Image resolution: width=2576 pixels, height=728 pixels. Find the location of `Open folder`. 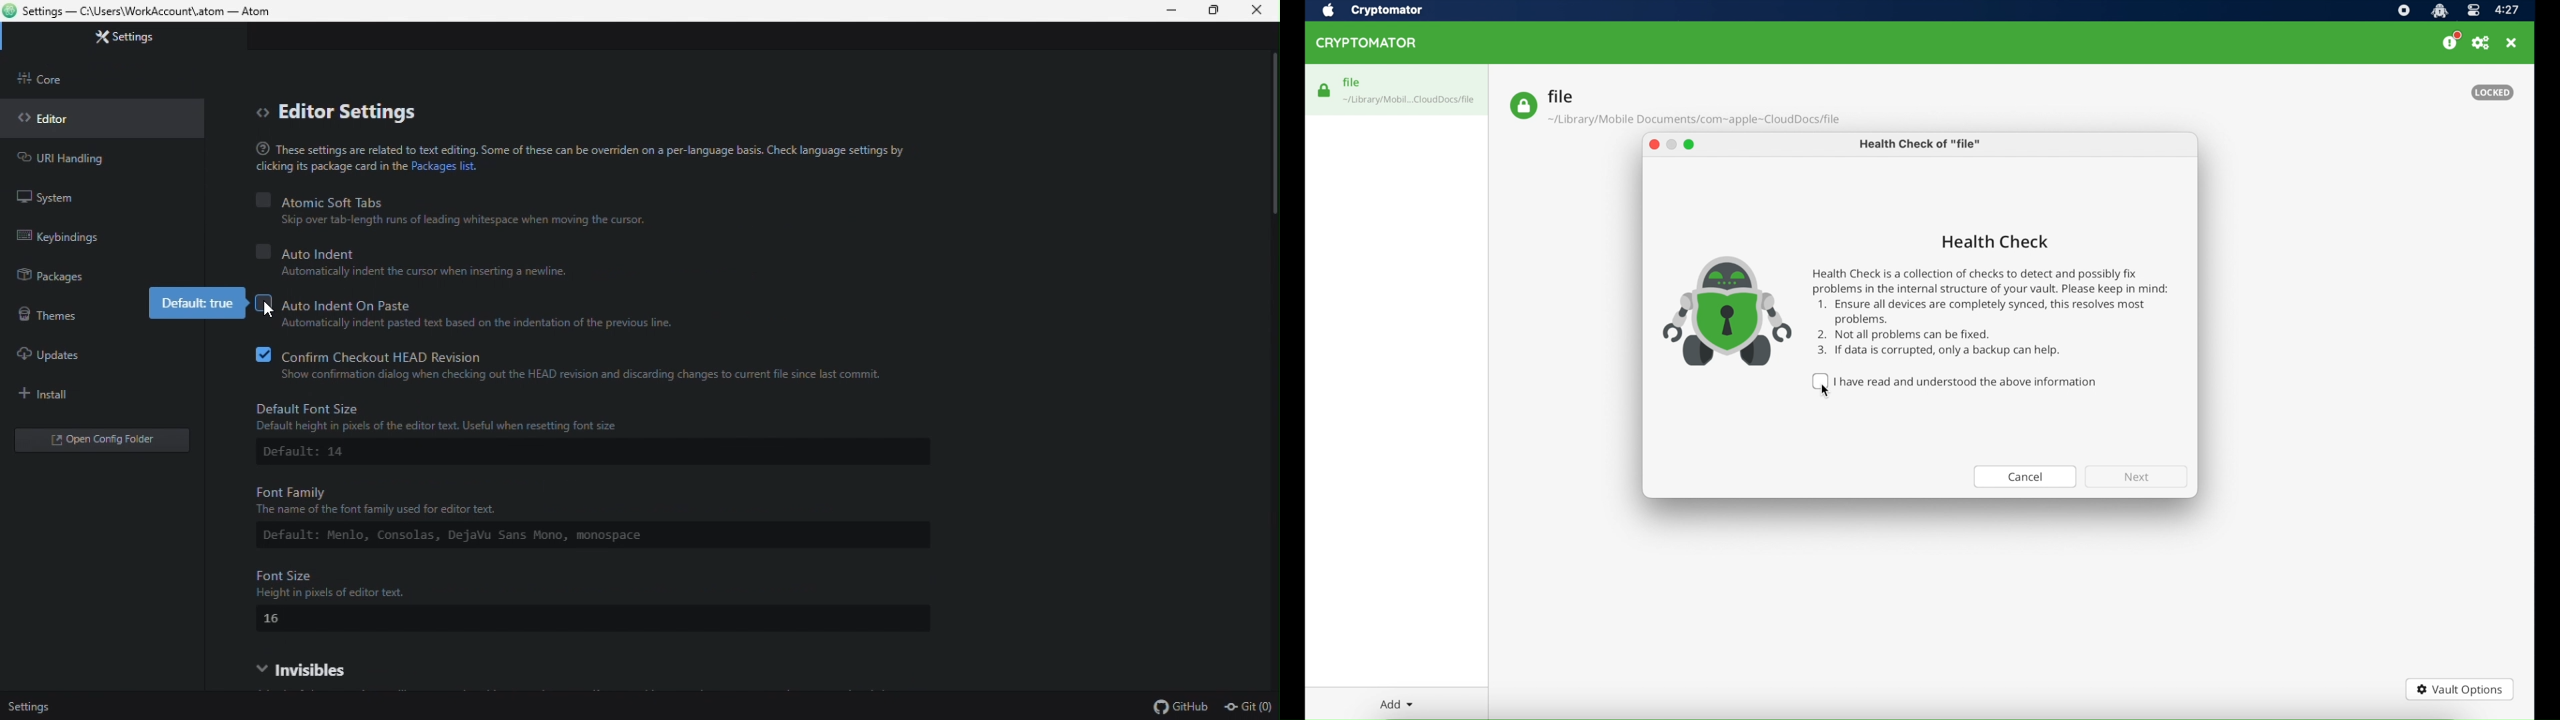

Open folder is located at coordinates (107, 443).